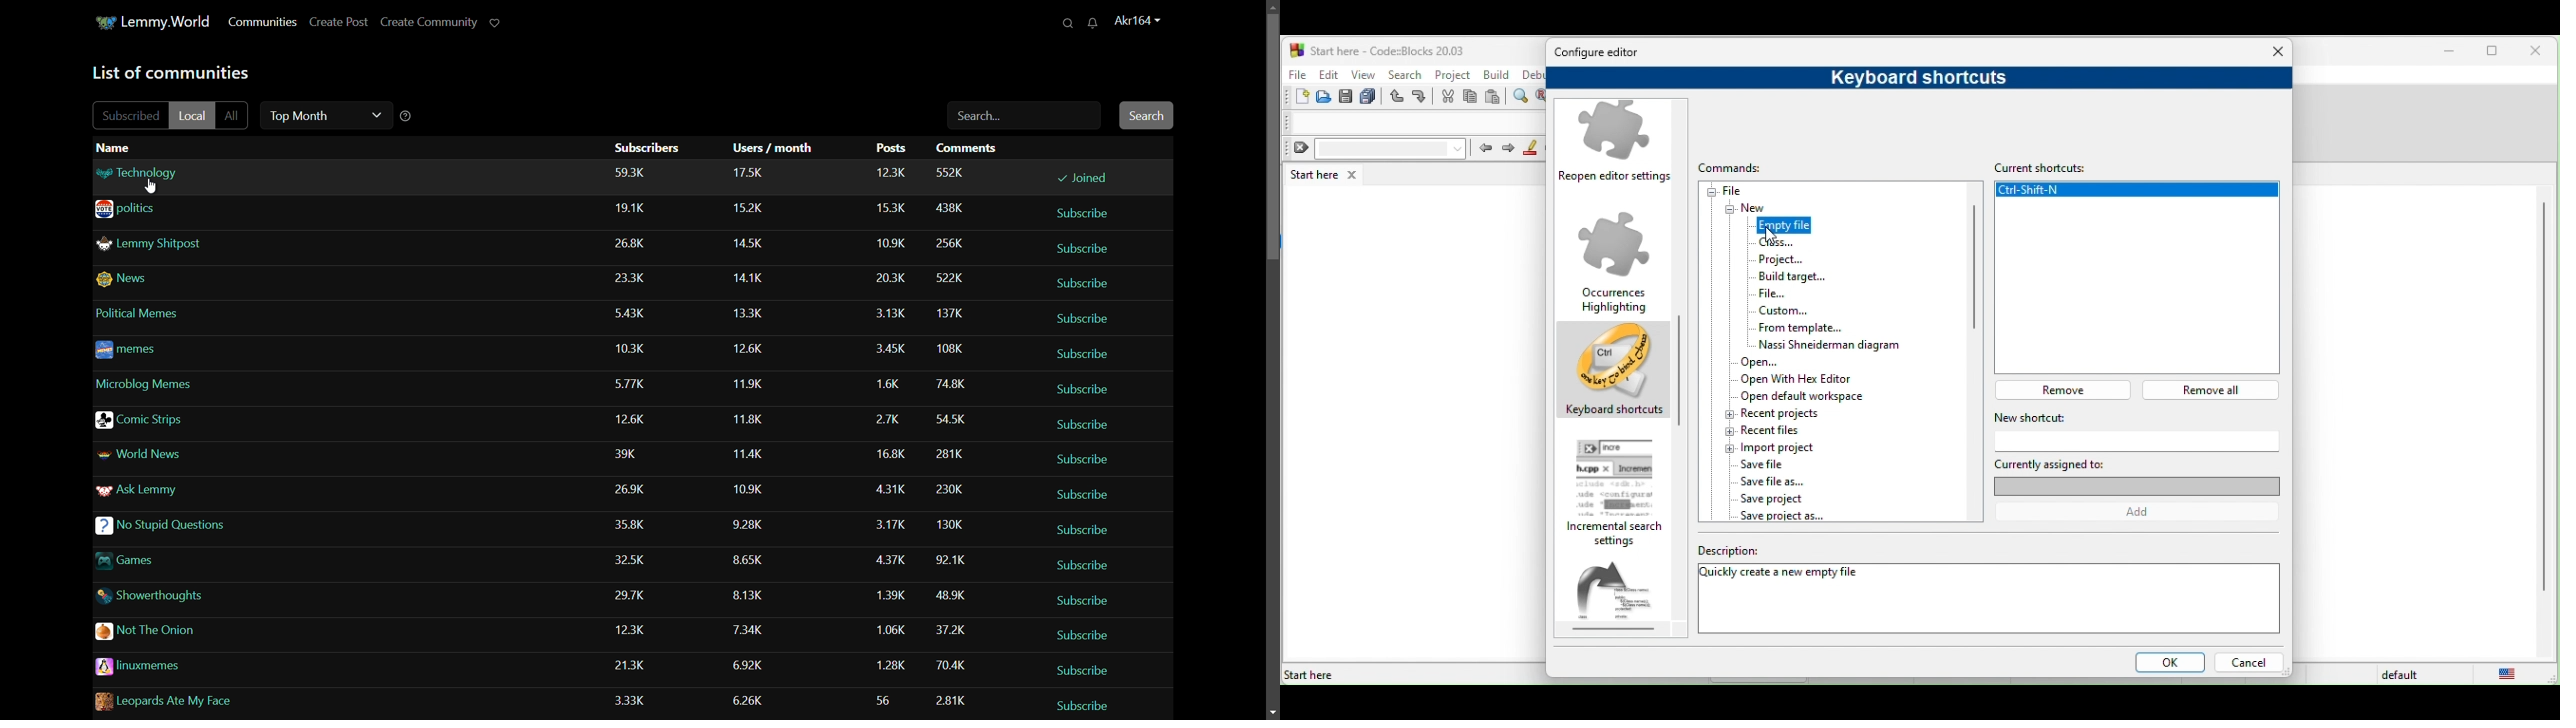 Image resolution: width=2576 pixels, height=728 pixels. Describe the element at coordinates (147, 381) in the screenshot. I see `communities name` at that location.